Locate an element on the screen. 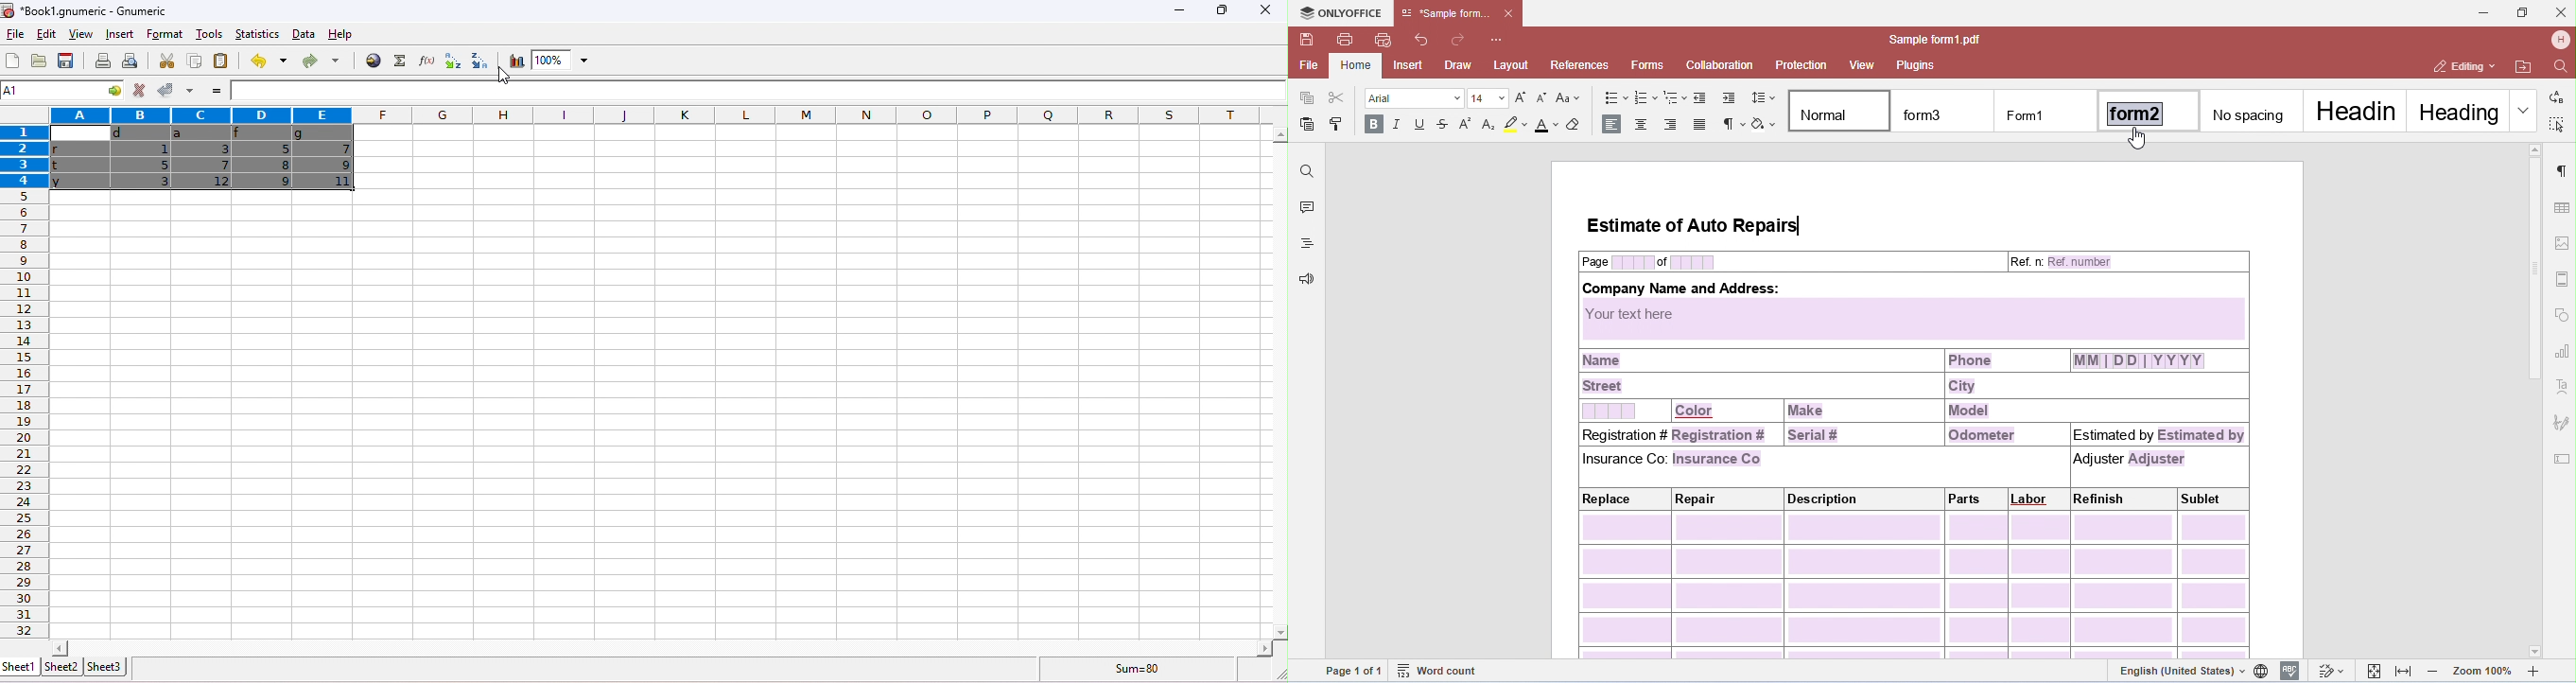 This screenshot has height=700, width=2576. sheet2 is located at coordinates (61, 667).